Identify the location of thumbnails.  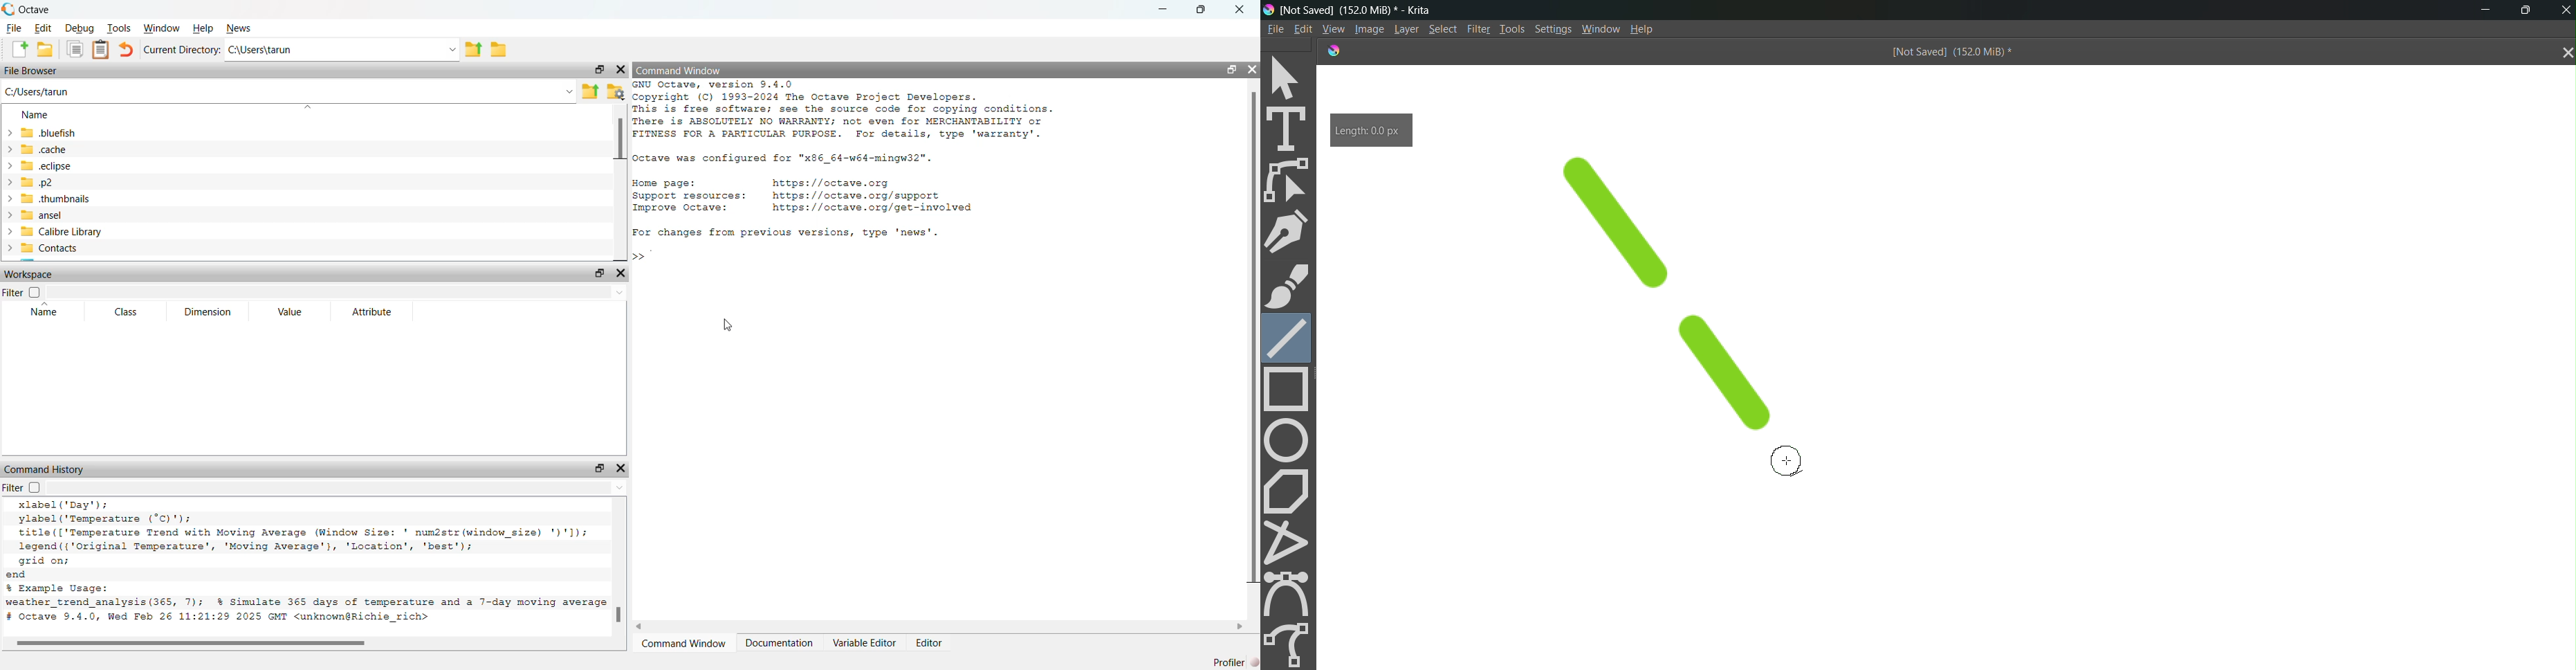
(51, 198).